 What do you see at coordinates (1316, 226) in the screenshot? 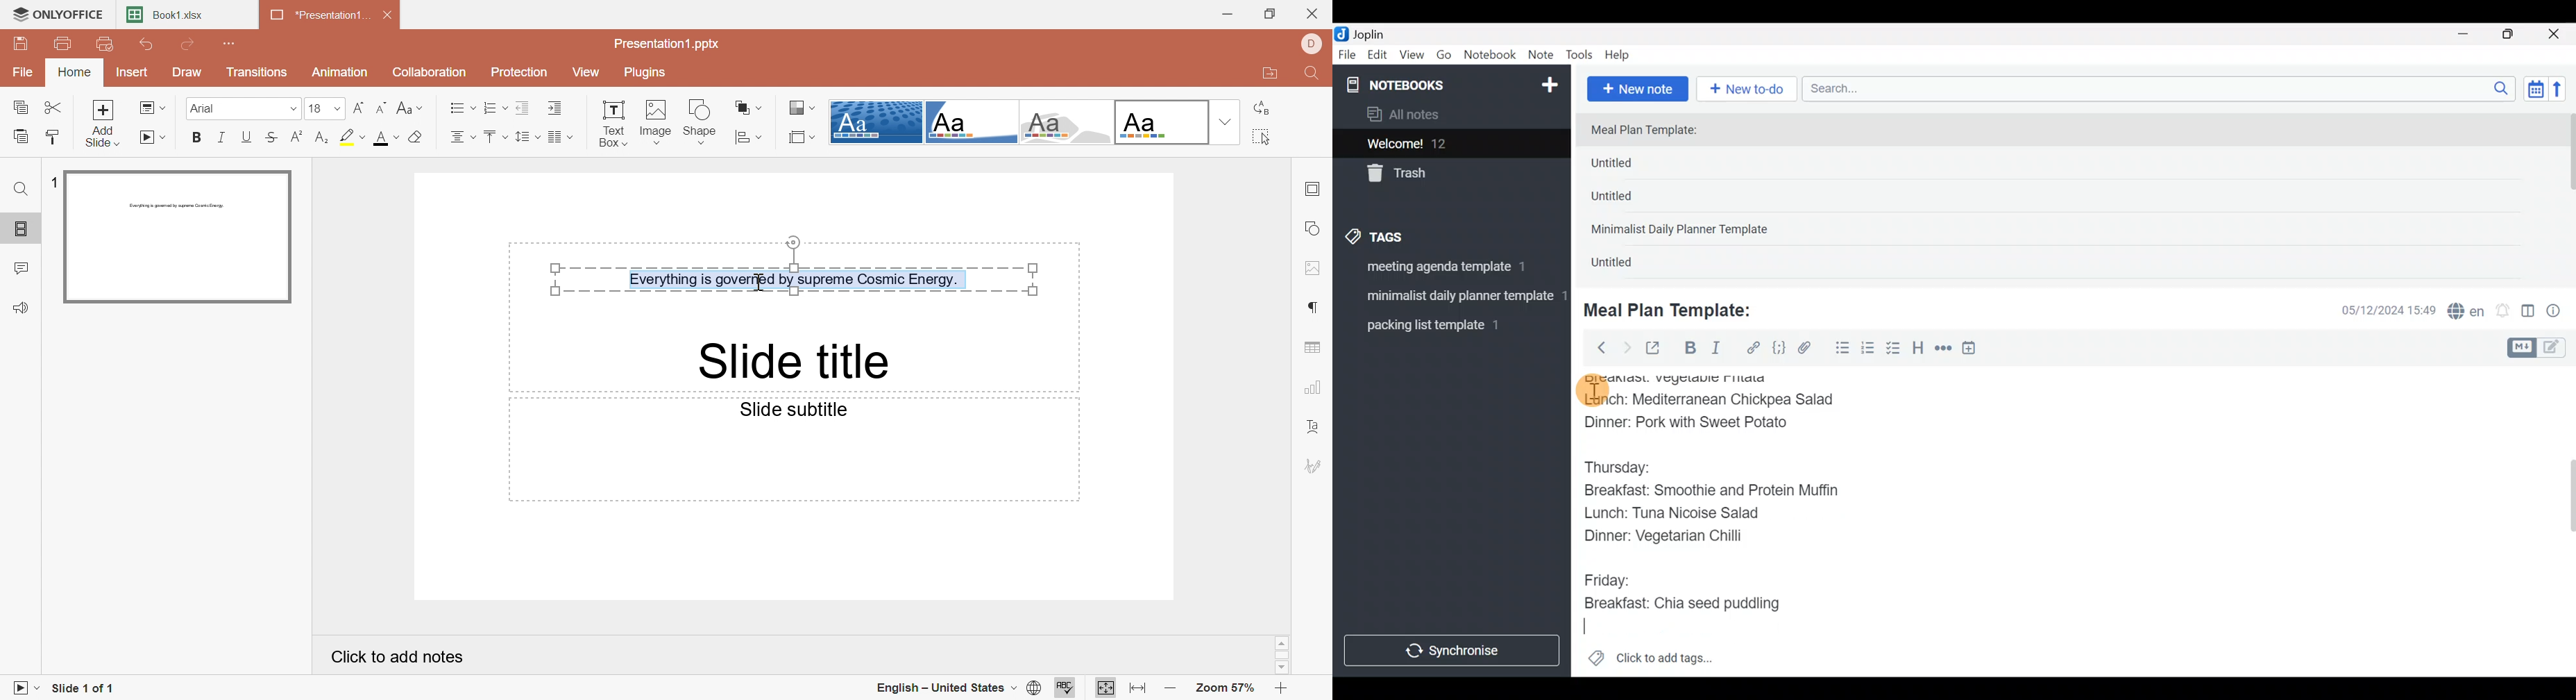
I see `Shape settings` at bounding box center [1316, 226].